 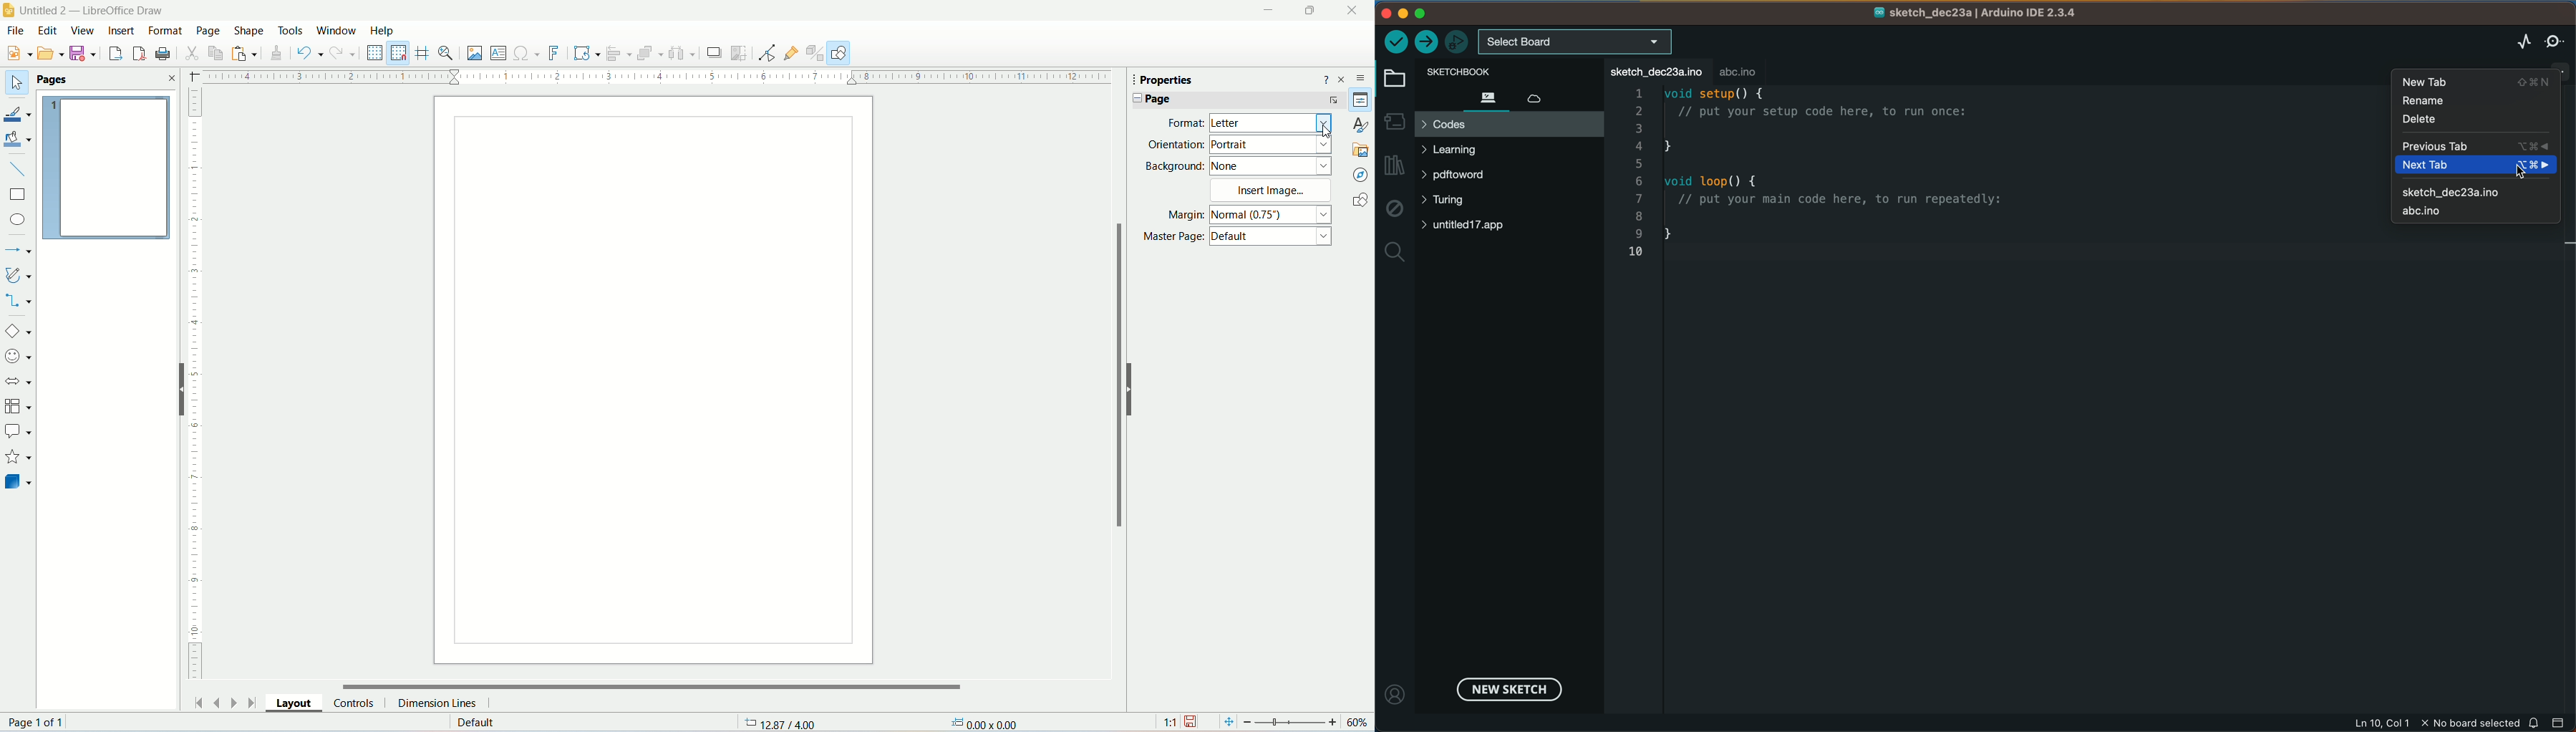 What do you see at coordinates (71, 79) in the screenshot?
I see `pages` at bounding box center [71, 79].